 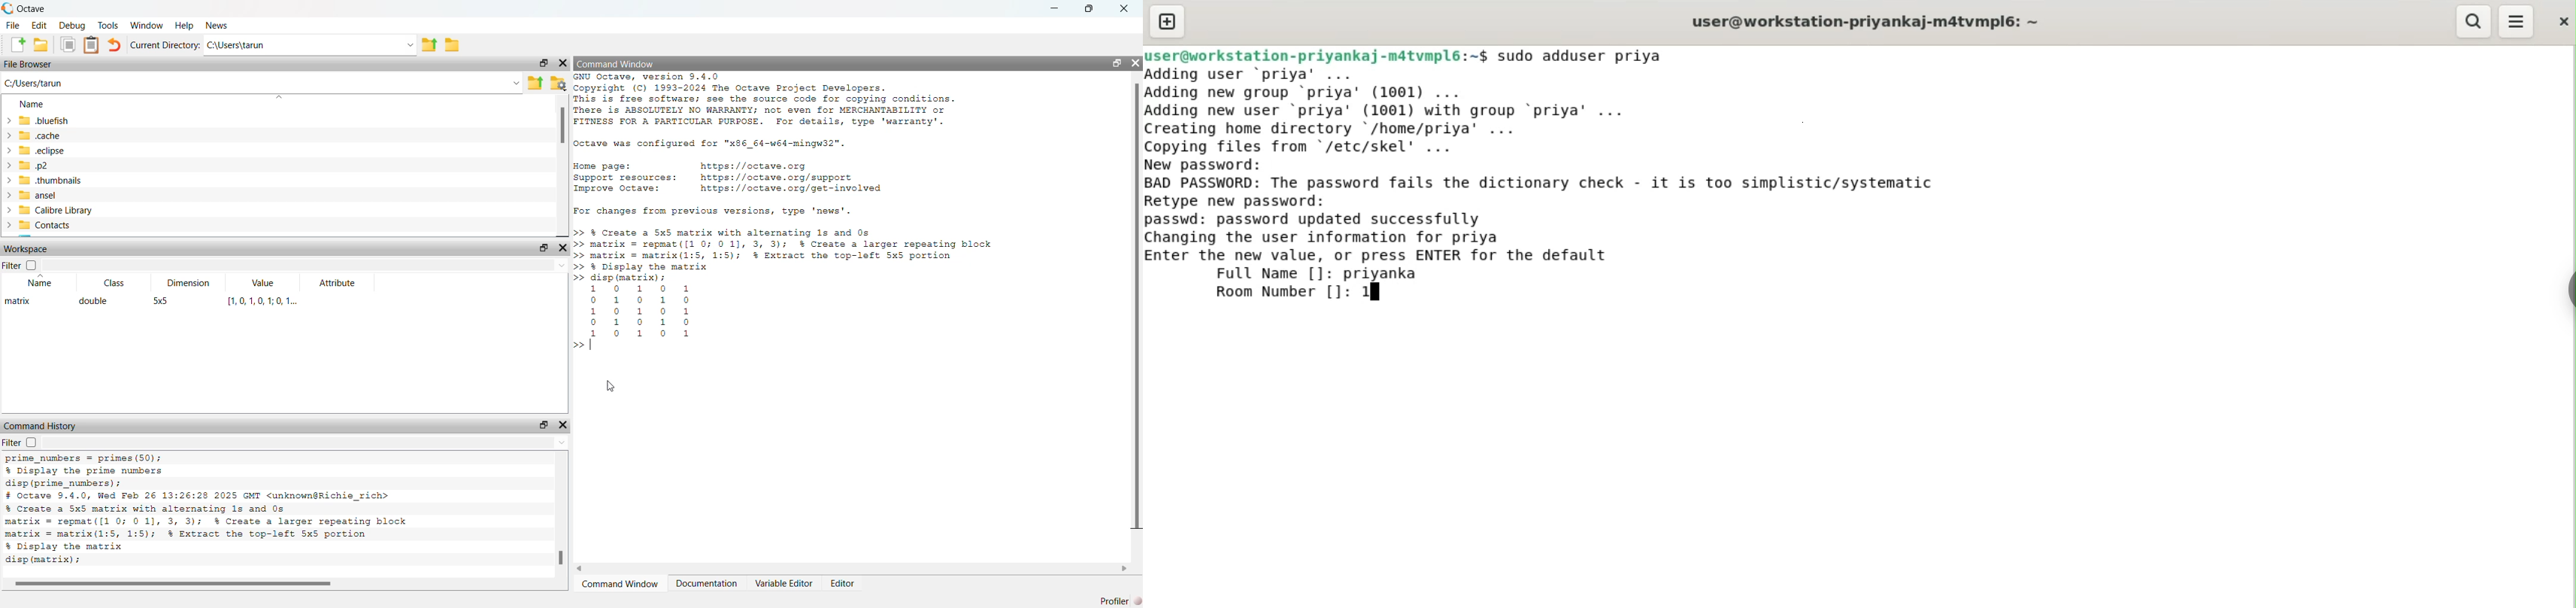 I want to click on Command Window, so click(x=616, y=64).